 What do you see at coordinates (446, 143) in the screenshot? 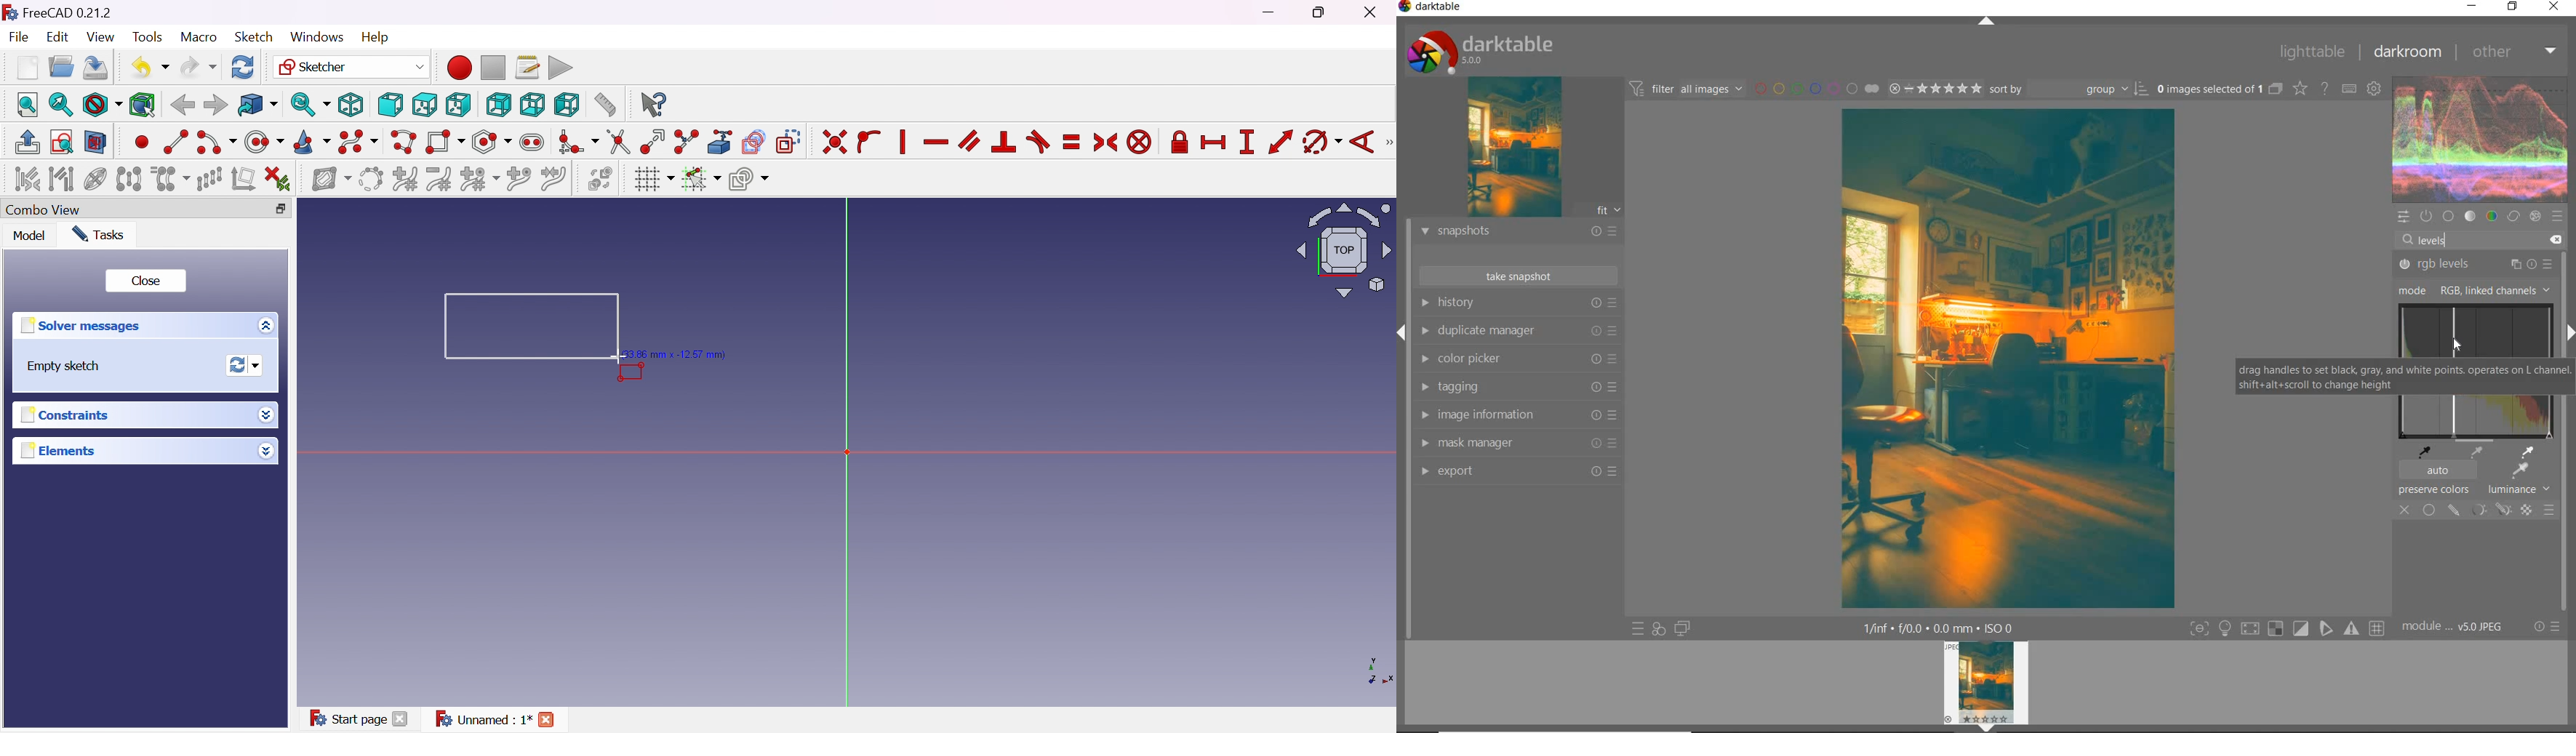
I see `Create rectangle` at bounding box center [446, 143].